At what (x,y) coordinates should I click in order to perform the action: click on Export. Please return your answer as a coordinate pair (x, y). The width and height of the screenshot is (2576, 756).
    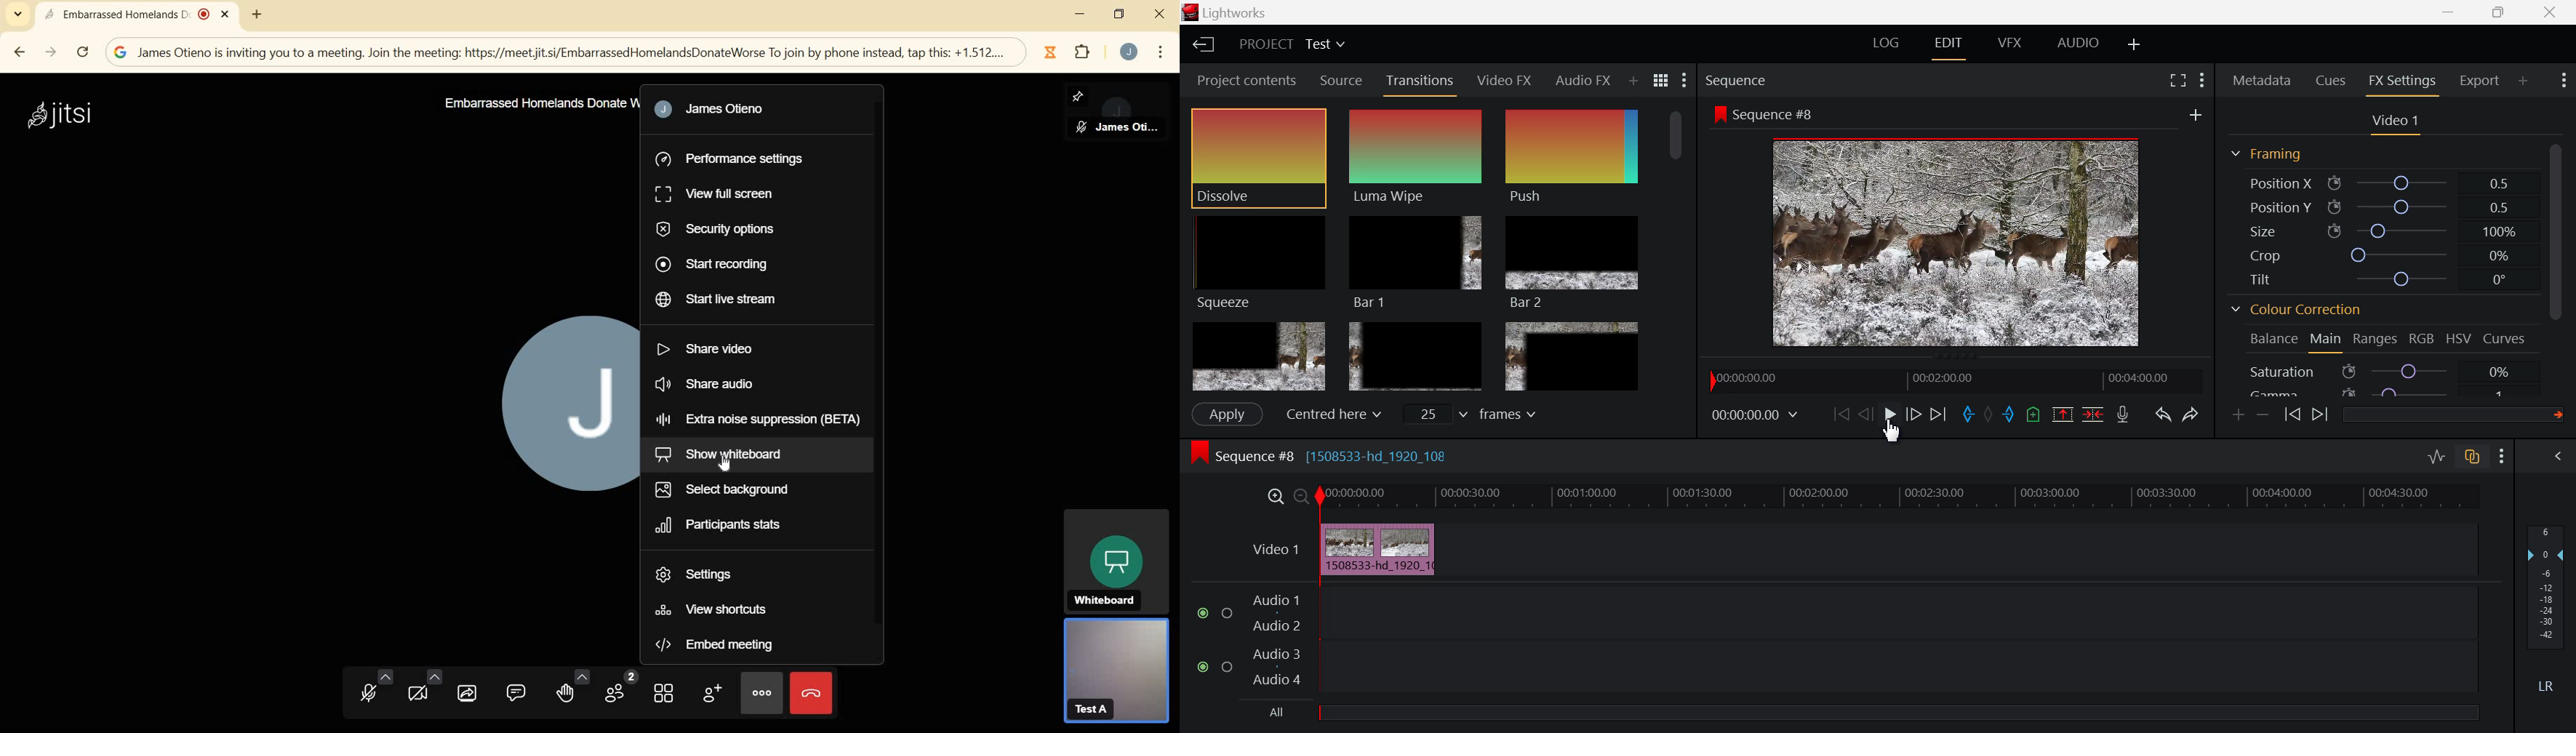
    Looking at the image, I should click on (2481, 81).